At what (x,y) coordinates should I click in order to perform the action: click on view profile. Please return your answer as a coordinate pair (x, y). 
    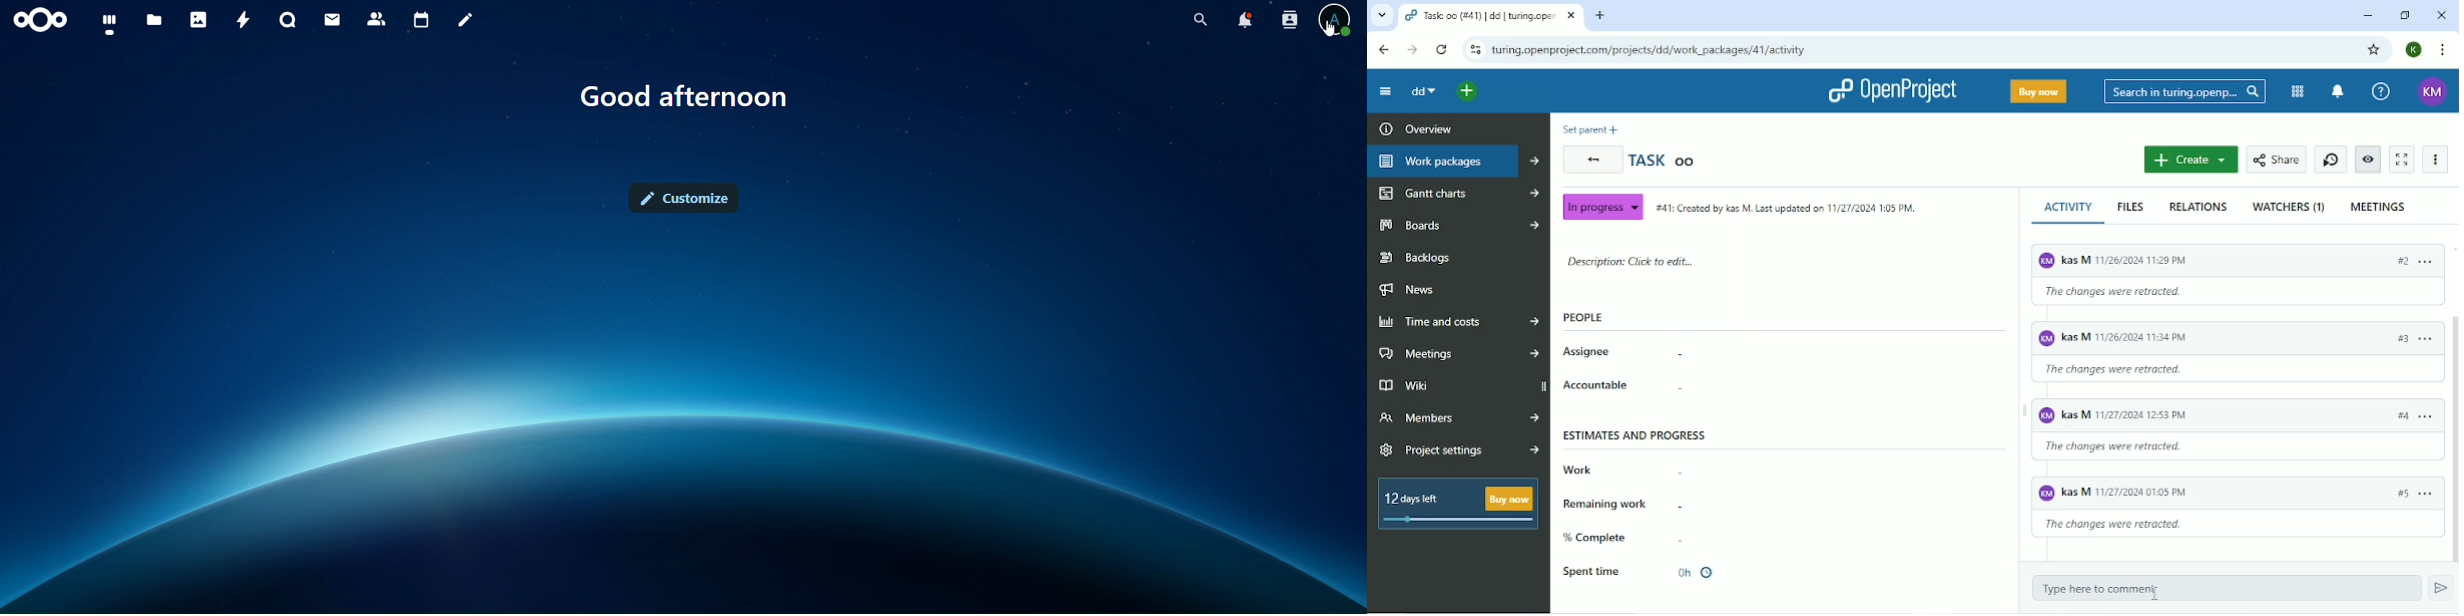
    Looking at the image, I should click on (1338, 21).